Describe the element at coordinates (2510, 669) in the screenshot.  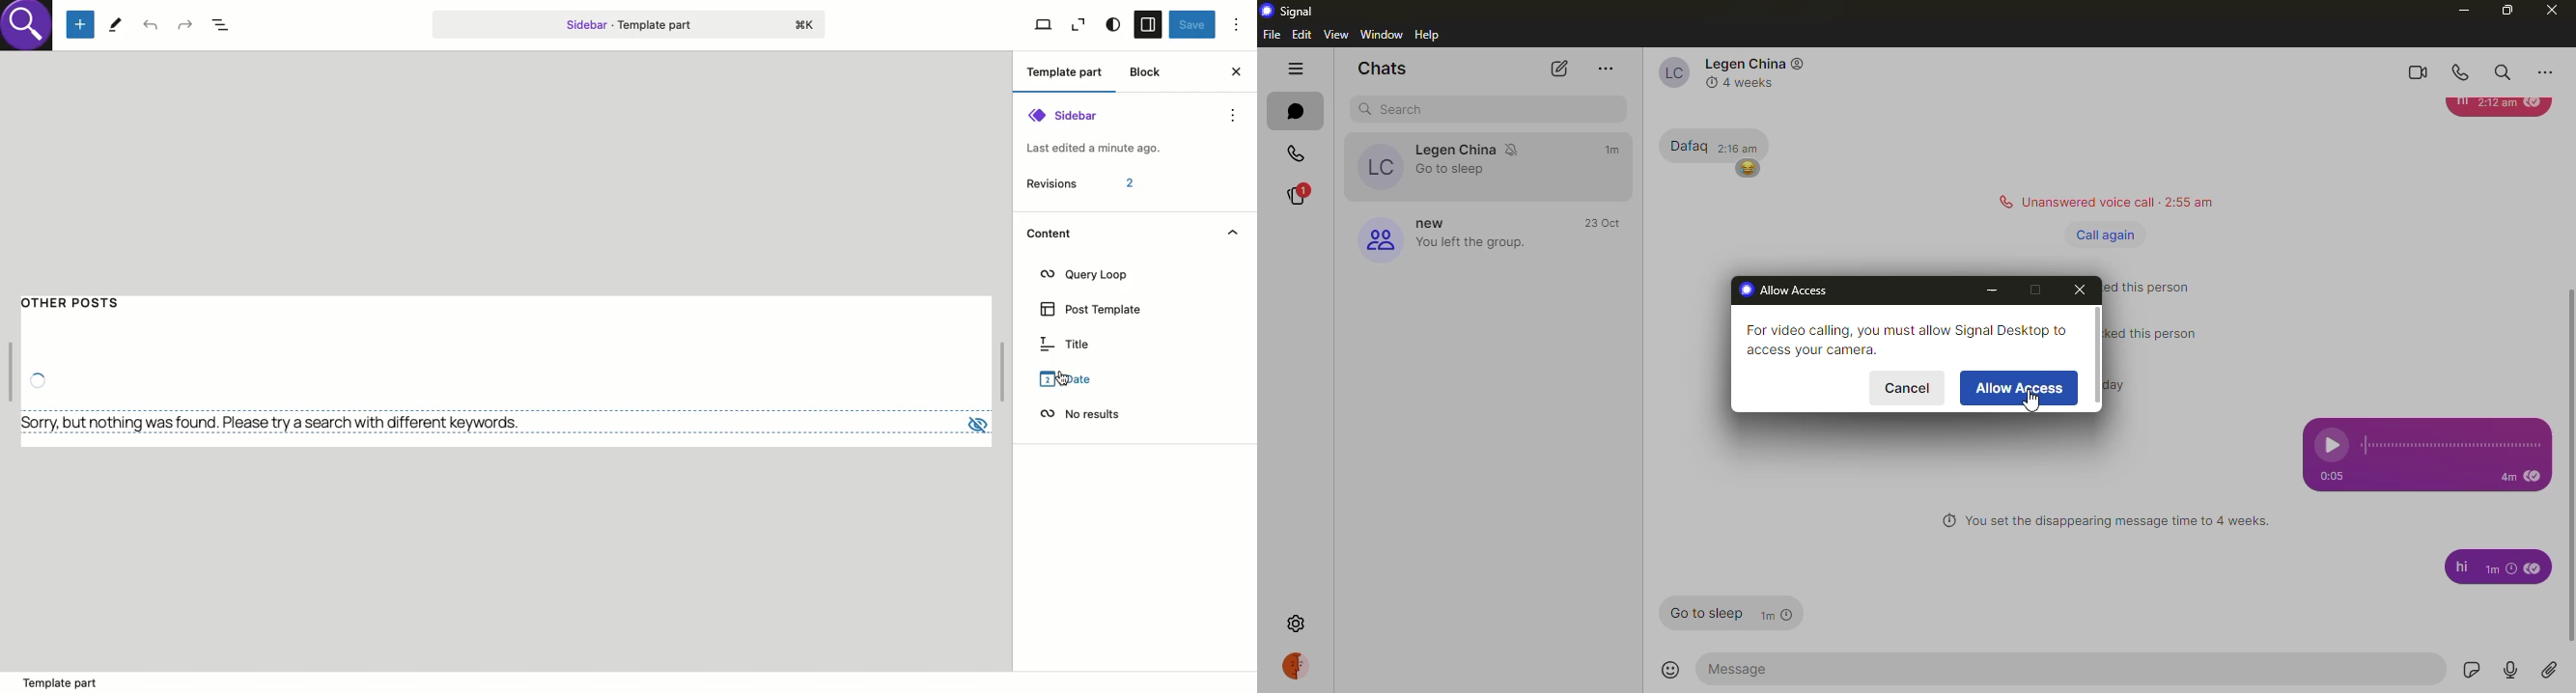
I see `record` at that location.